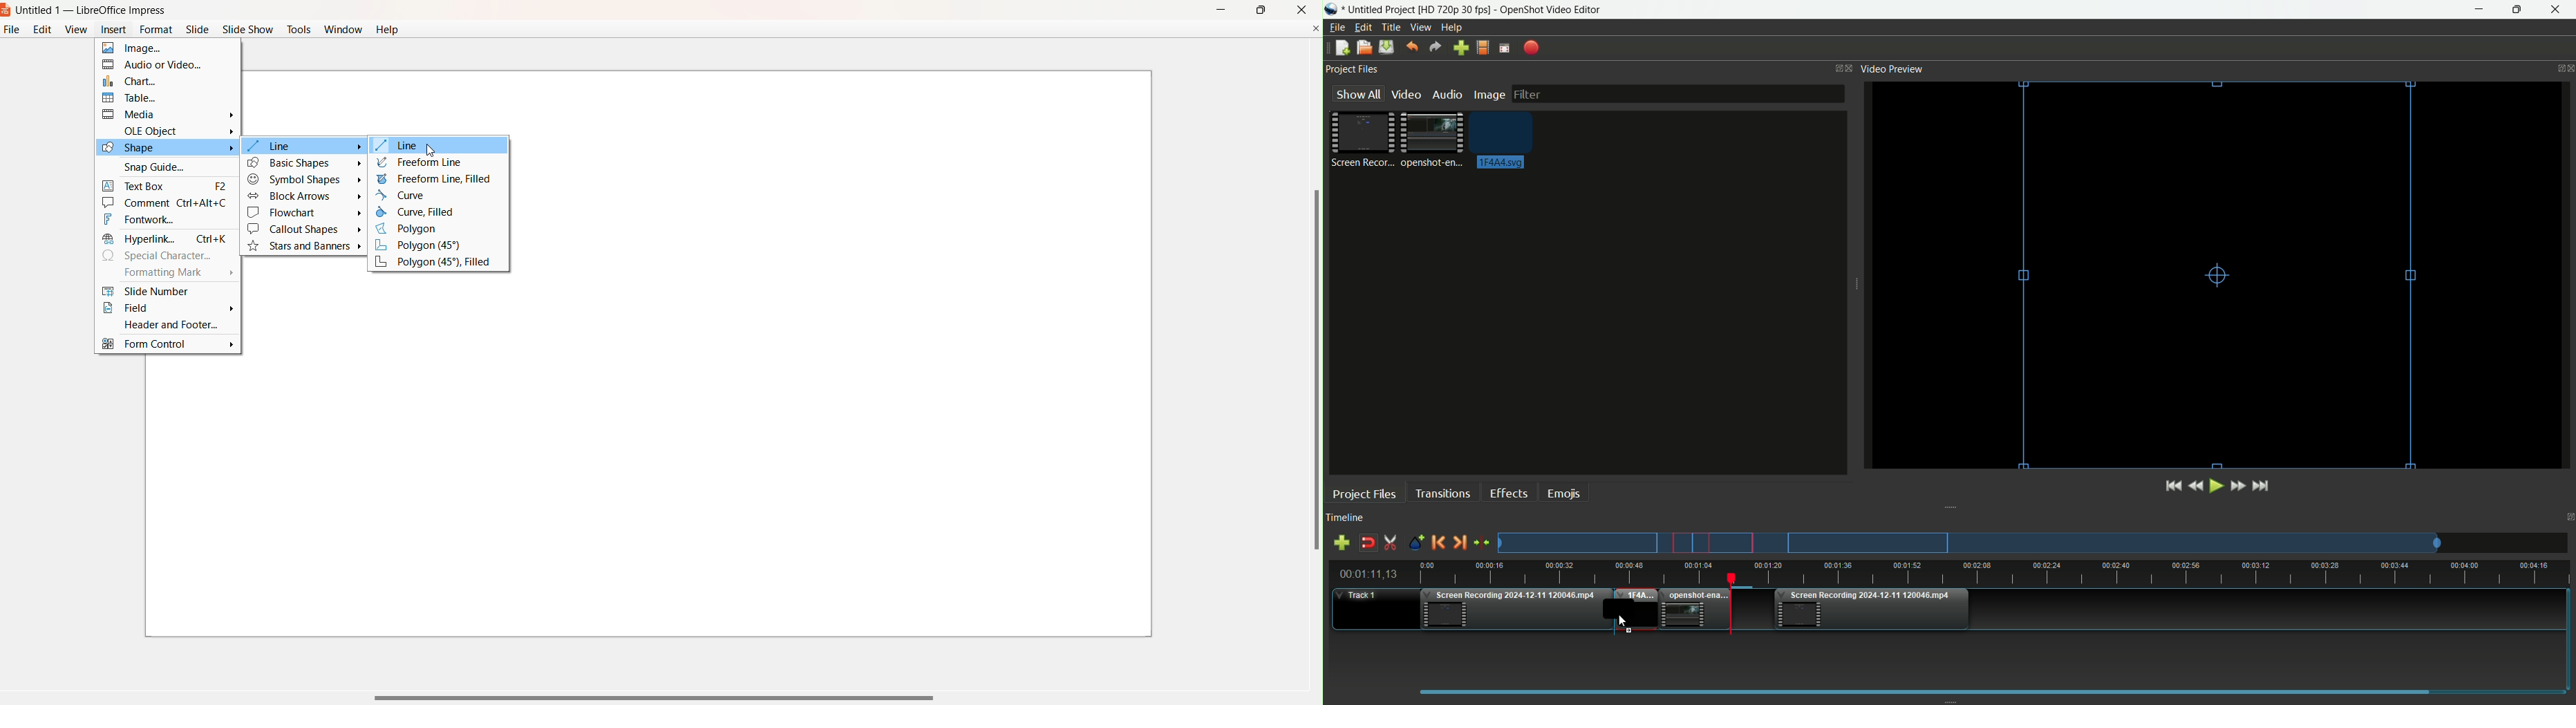  Describe the element at coordinates (175, 274) in the screenshot. I see `Formatting Mark` at that location.